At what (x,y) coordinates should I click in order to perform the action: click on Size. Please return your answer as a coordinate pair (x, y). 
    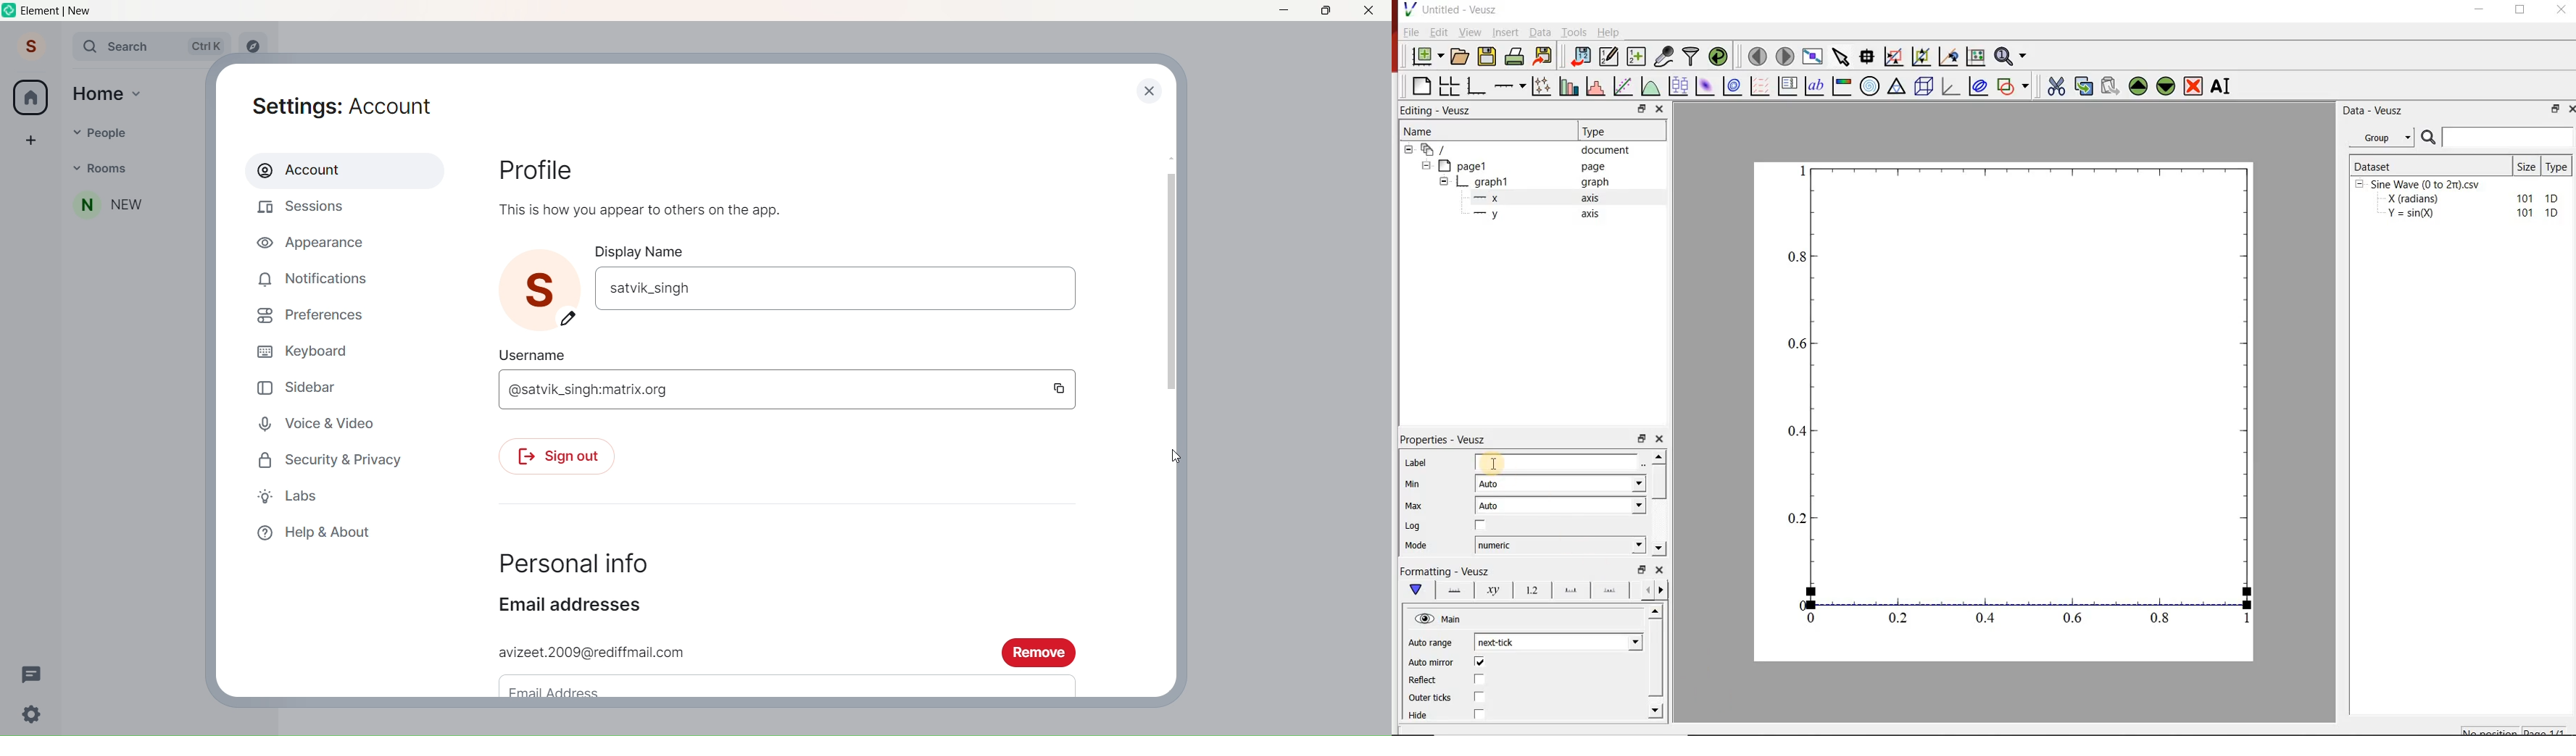
    Looking at the image, I should click on (2528, 166).